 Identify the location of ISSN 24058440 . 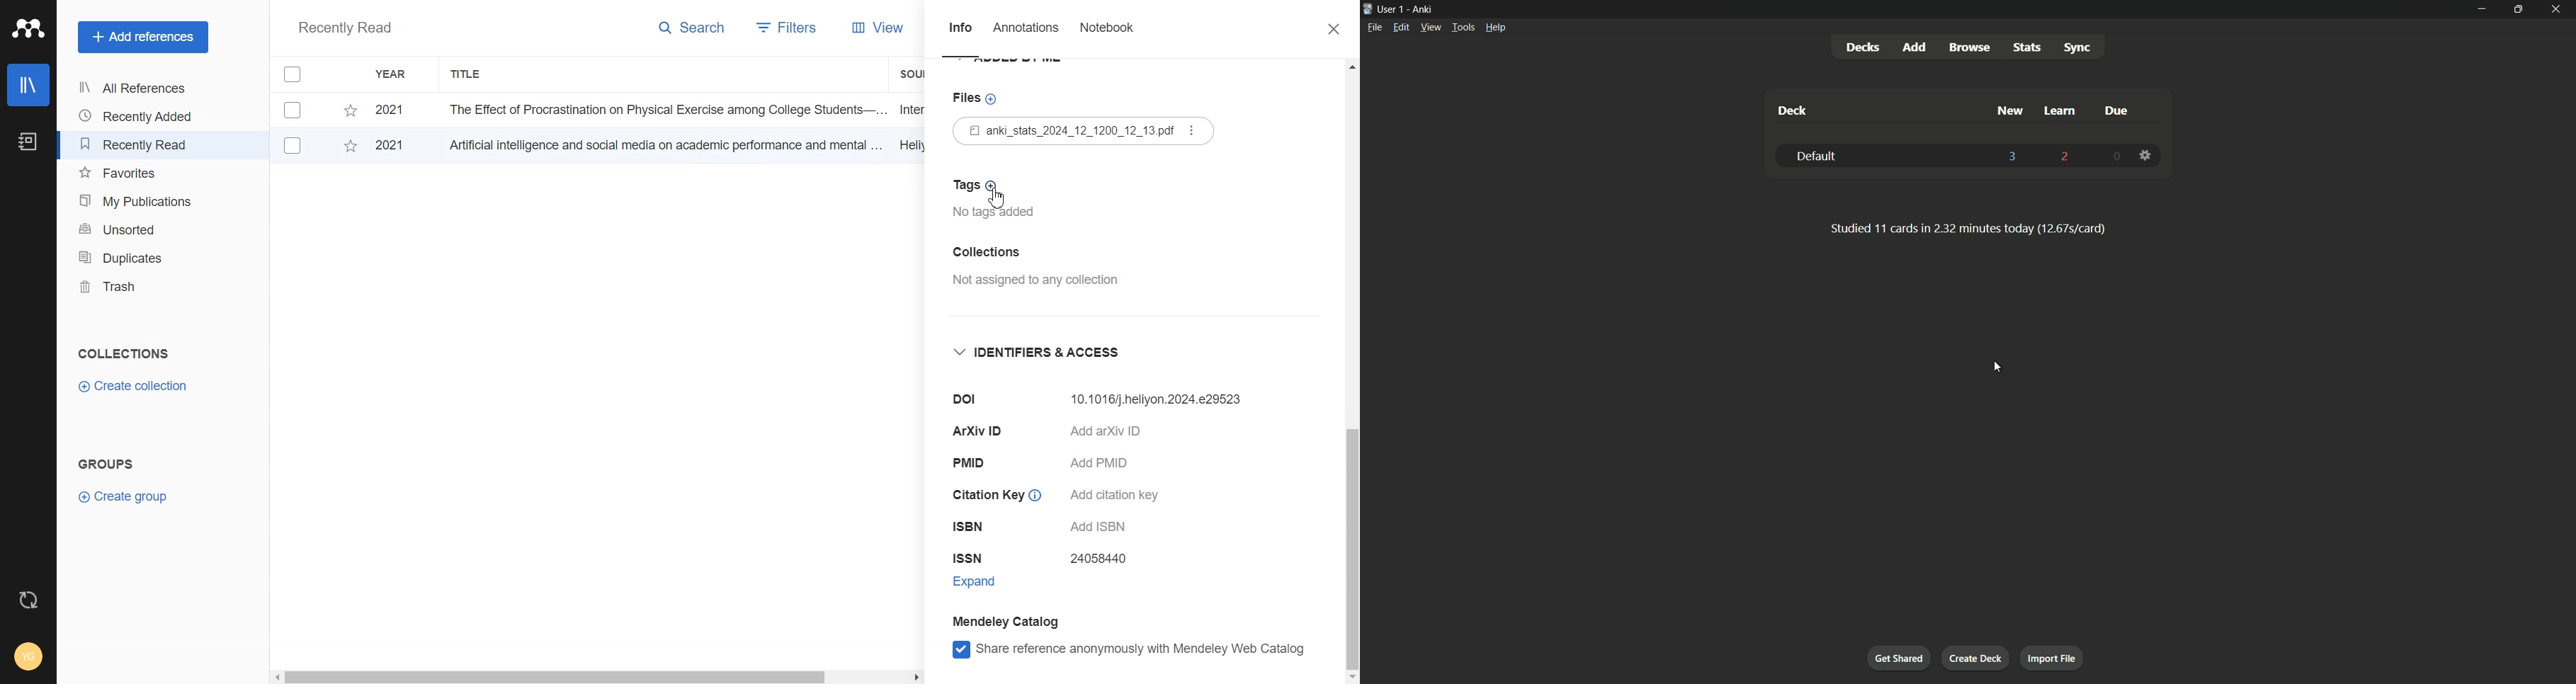
(1045, 559).